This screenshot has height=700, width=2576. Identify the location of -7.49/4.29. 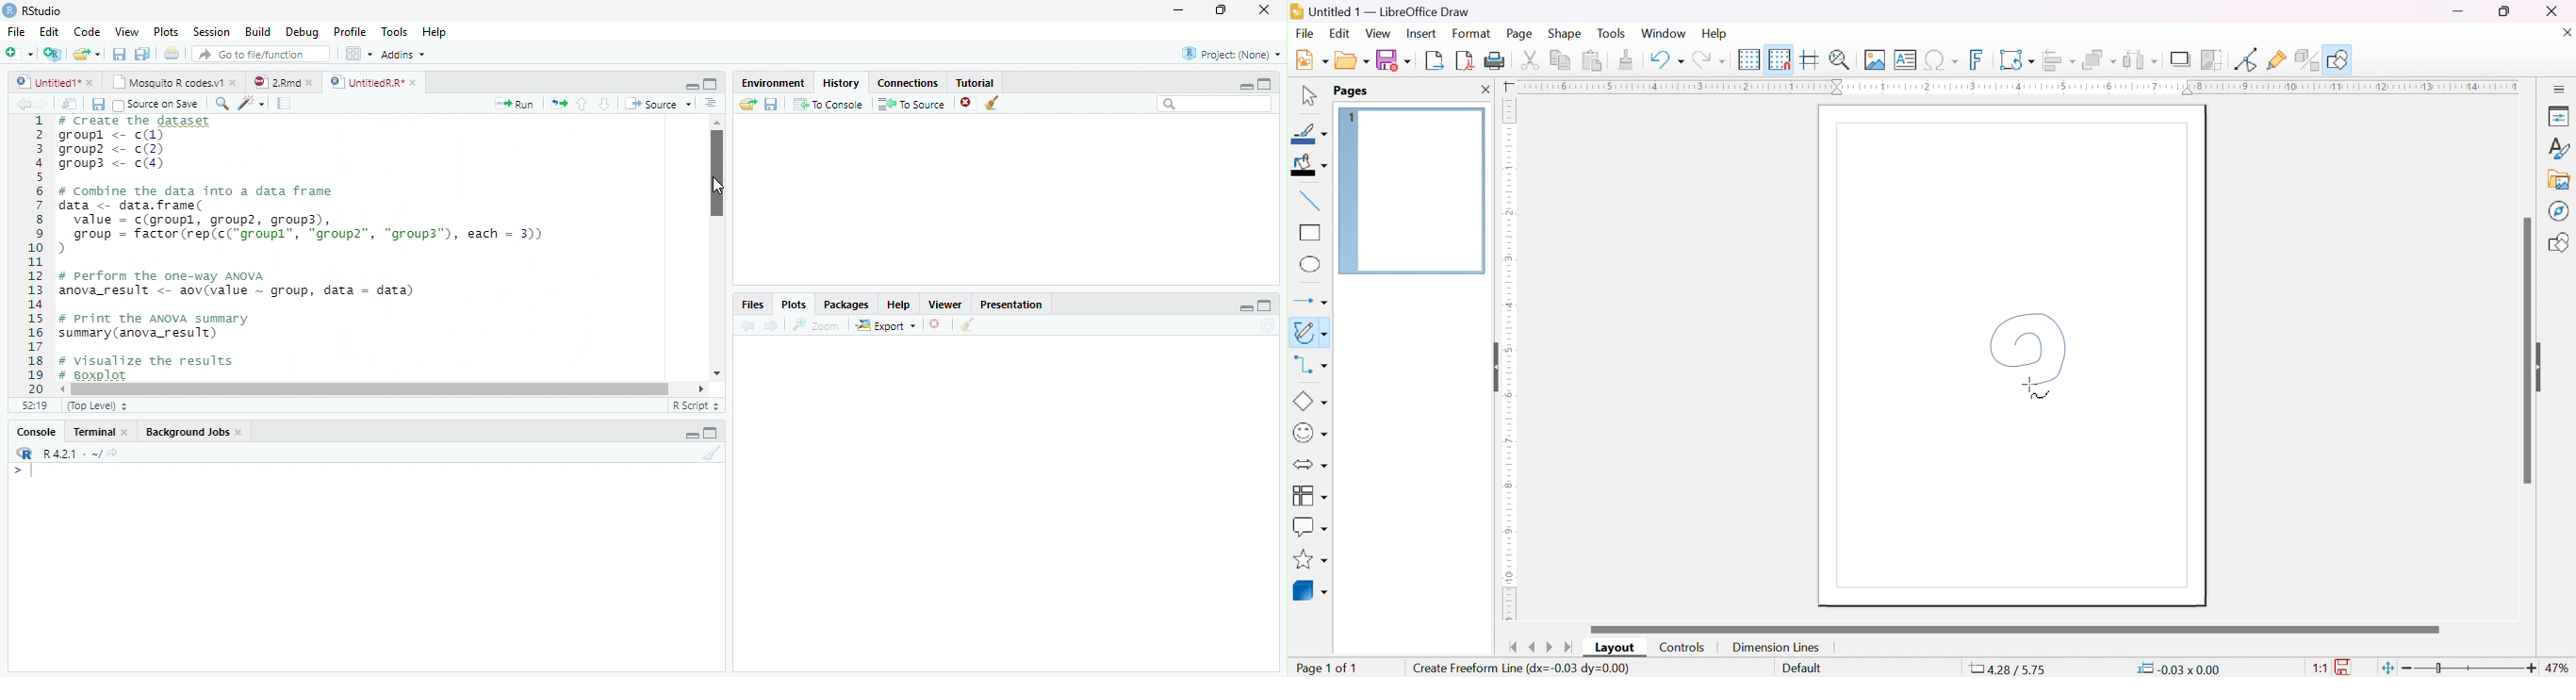
(2009, 670).